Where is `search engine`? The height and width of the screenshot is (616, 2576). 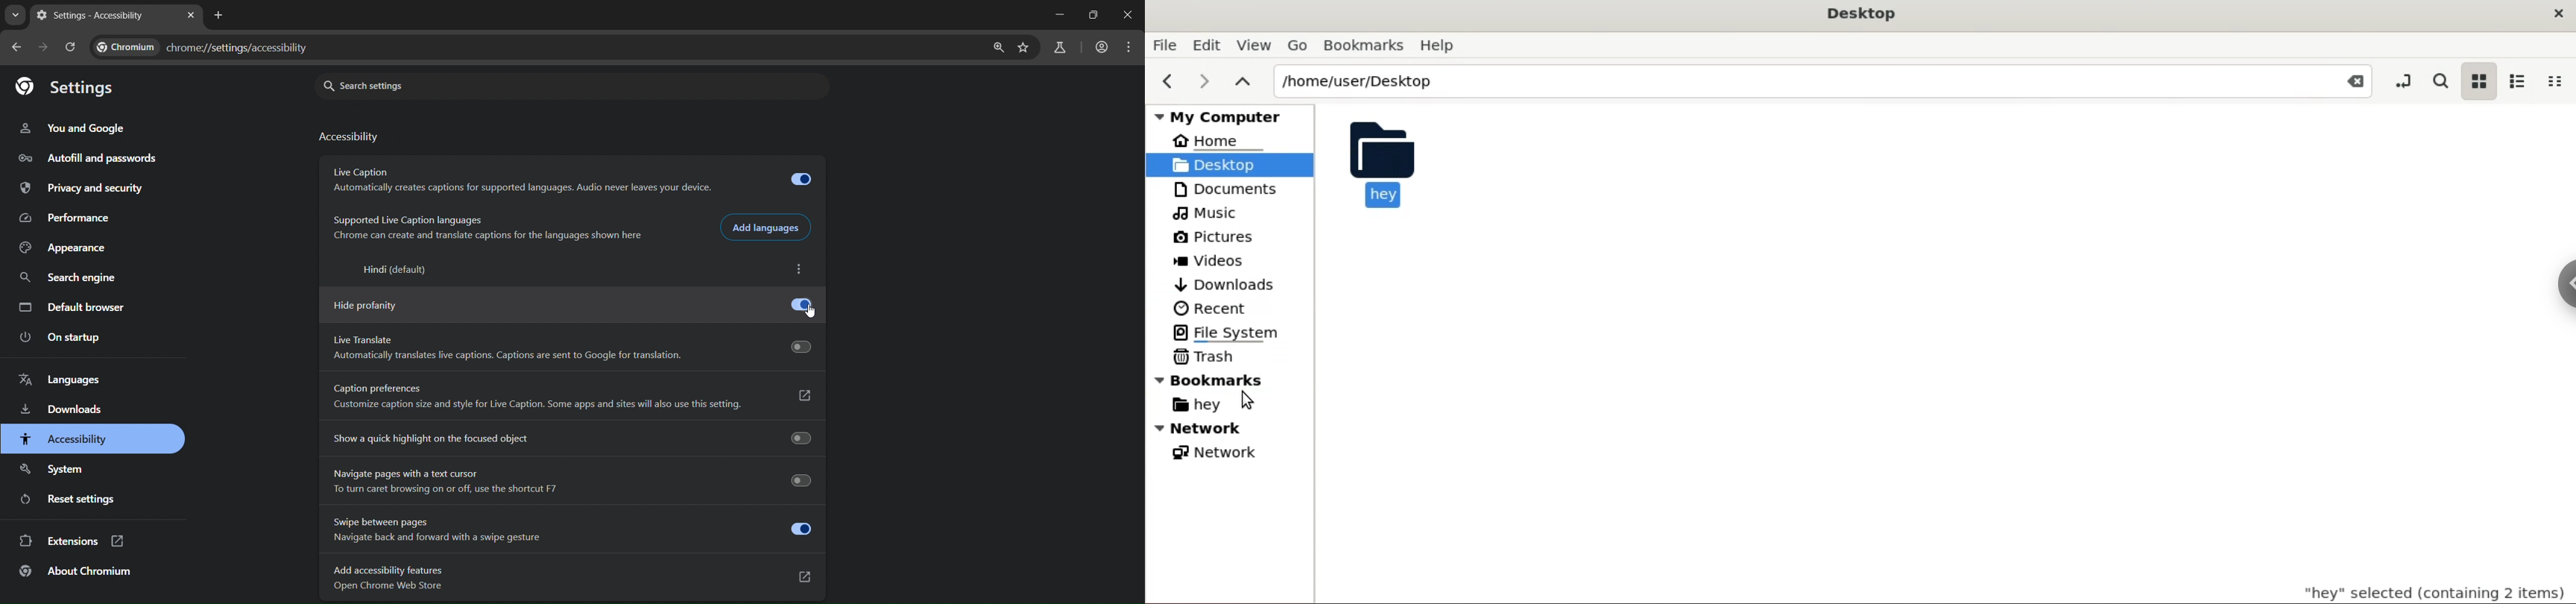 search engine is located at coordinates (68, 278).